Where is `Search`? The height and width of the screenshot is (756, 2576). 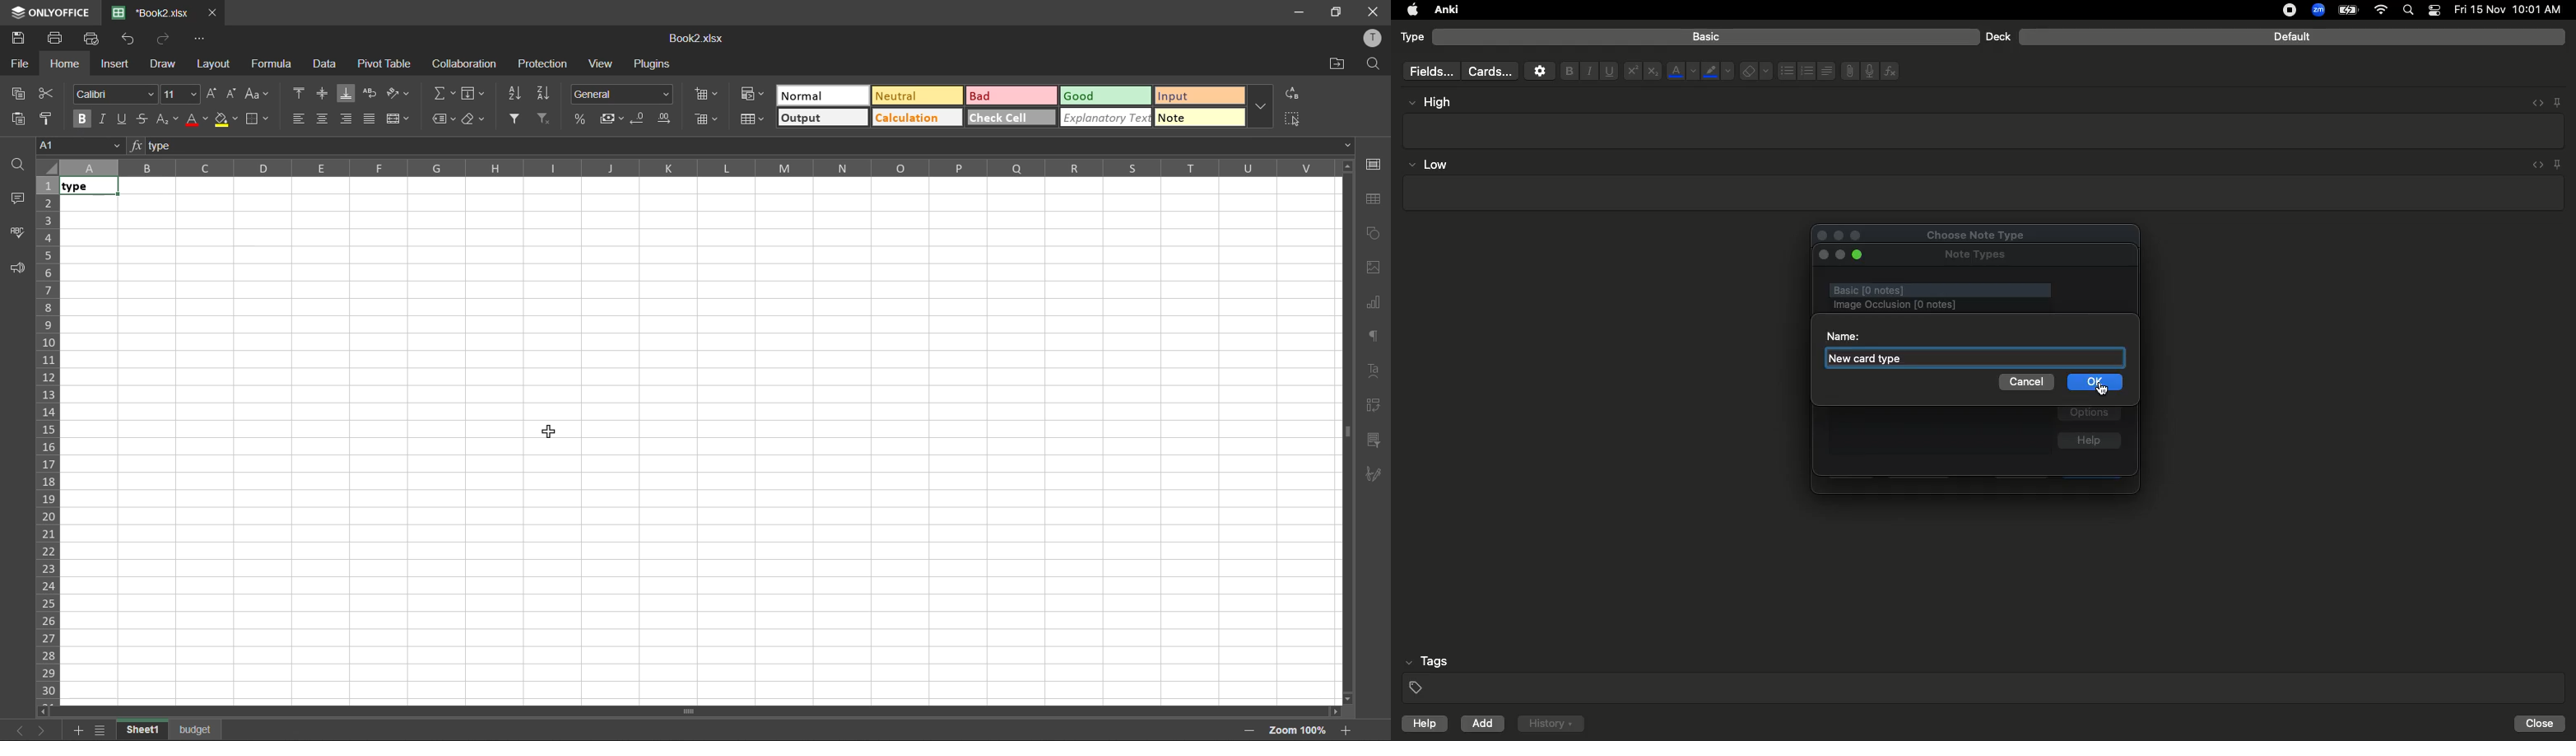 Search is located at coordinates (2411, 11).